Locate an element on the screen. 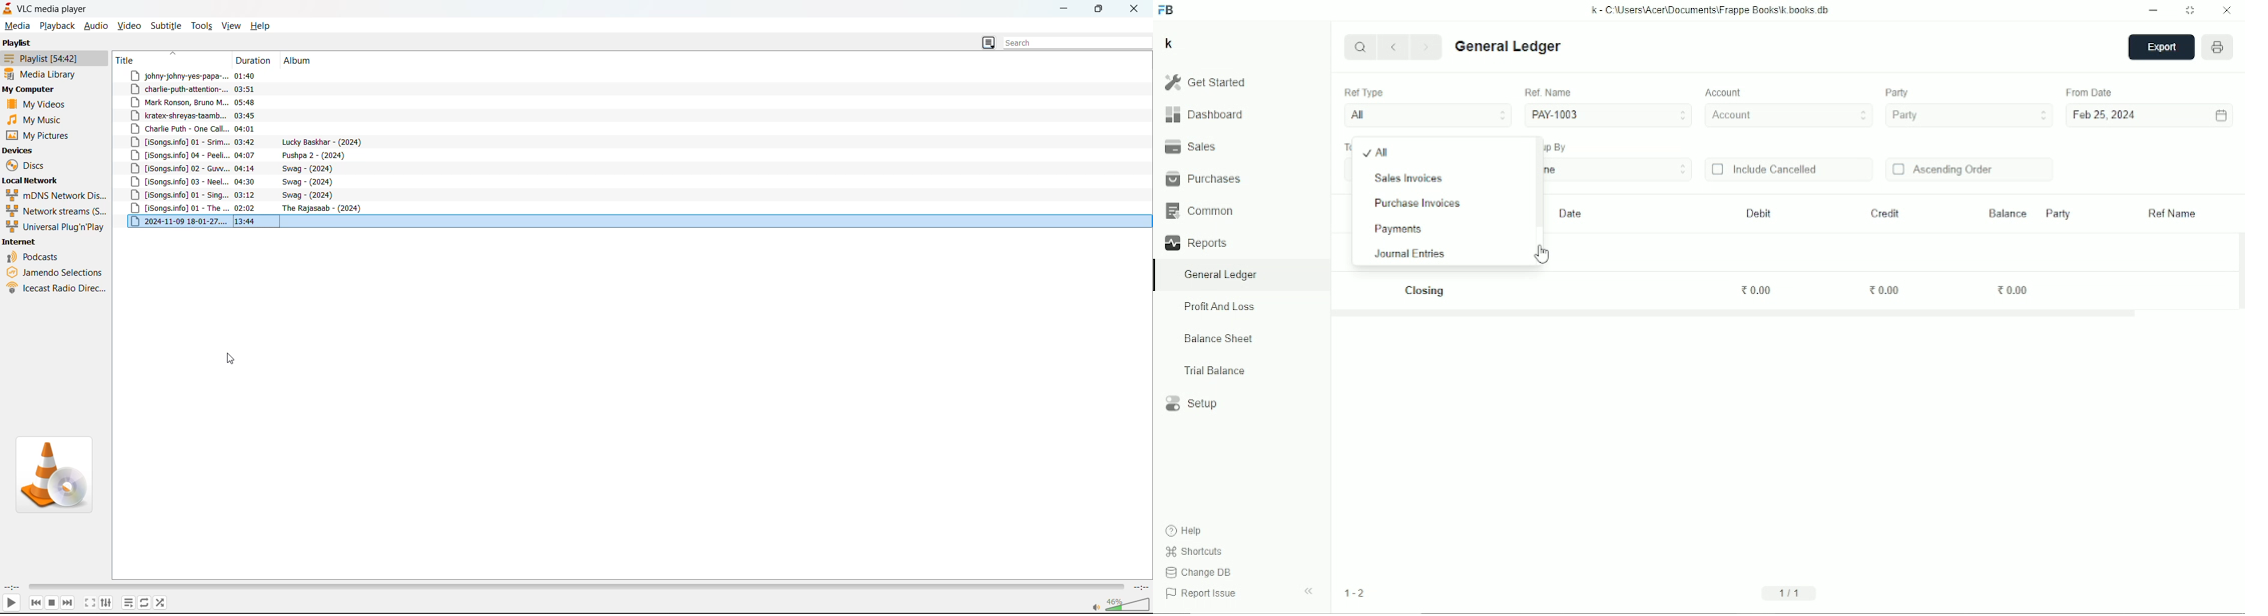 The image size is (2268, 616). mdns network is located at coordinates (56, 196).